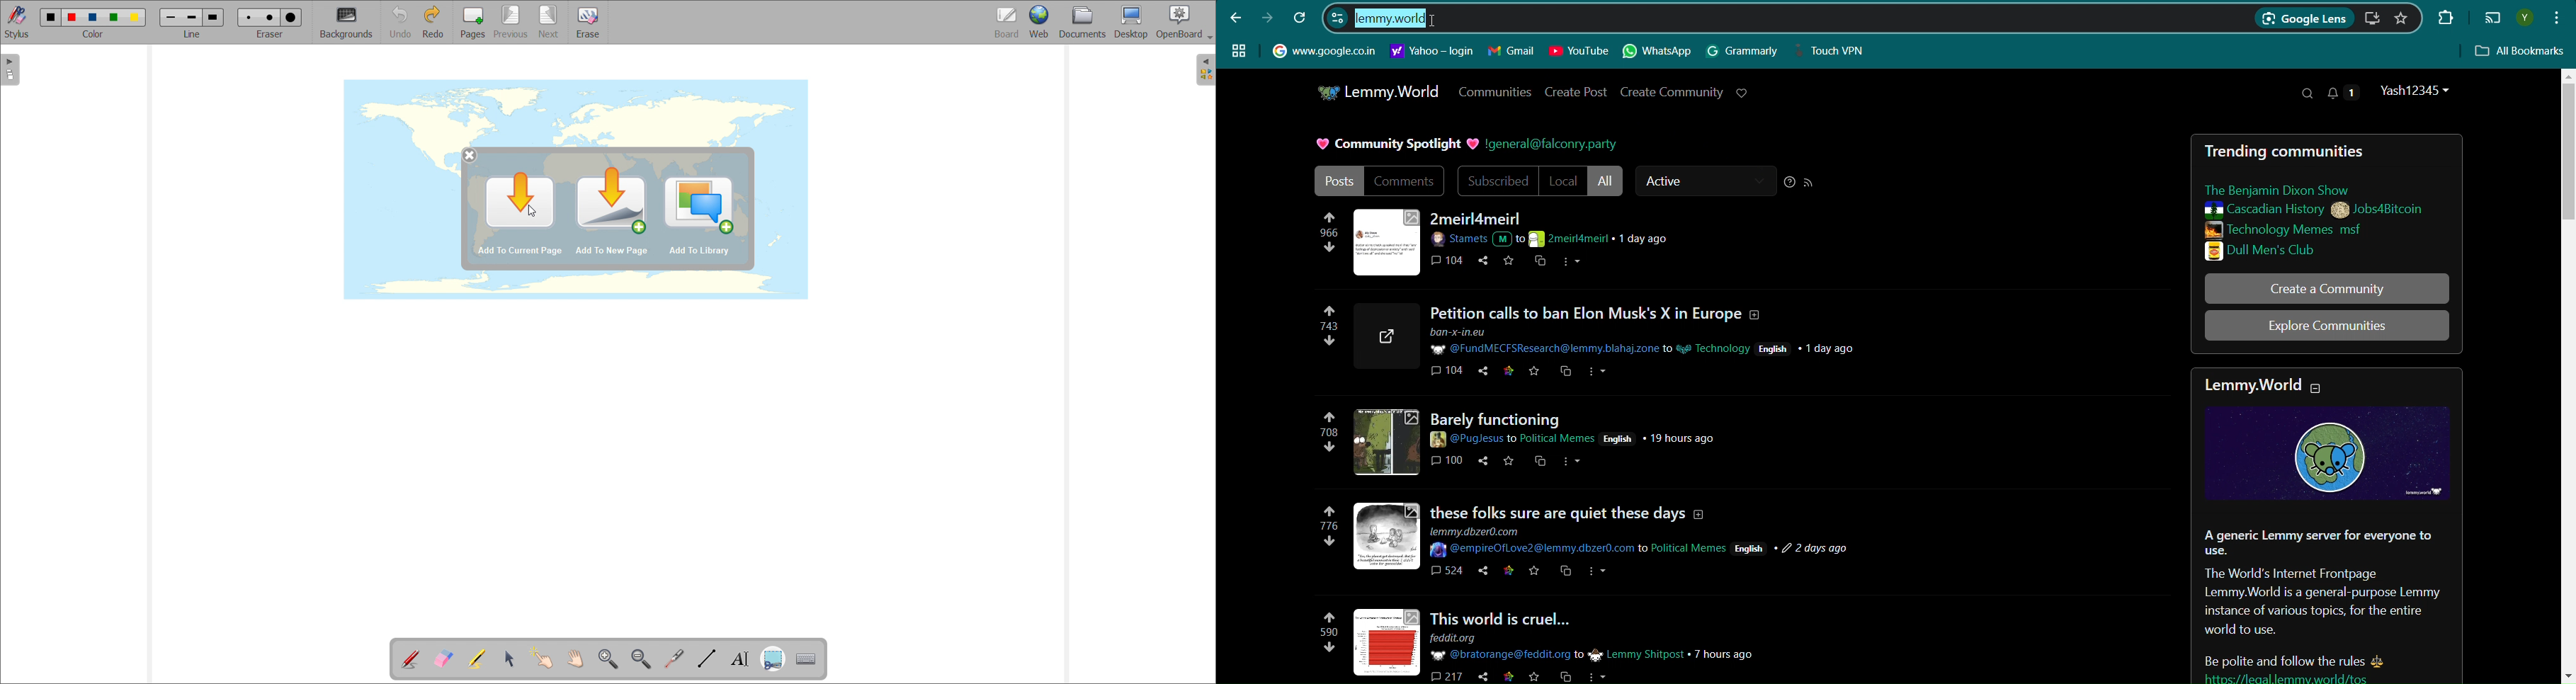 The height and width of the screenshot is (700, 2576). What do you see at coordinates (1324, 636) in the screenshot?
I see `590` at bounding box center [1324, 636].